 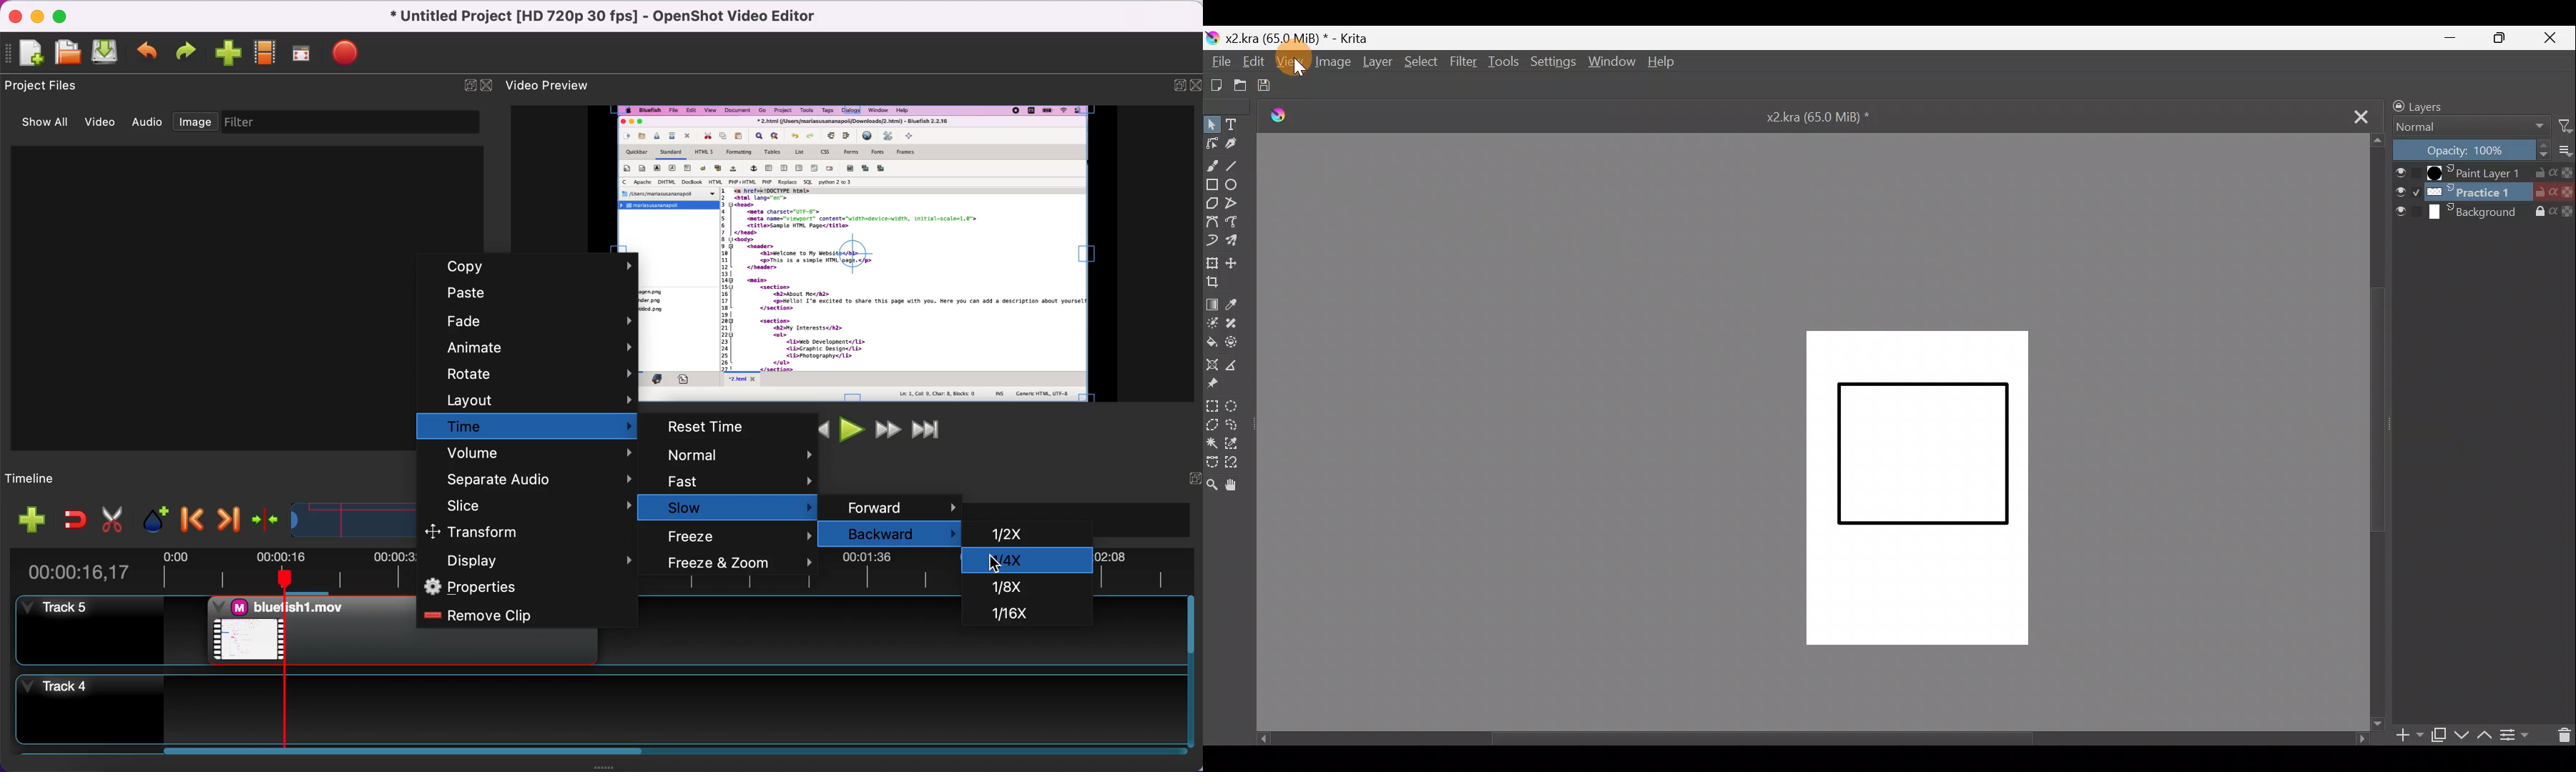 What do you see at coordinates (2566, 125) in the screenshot?
I see `Filter` at bounding box center [2566, 125].